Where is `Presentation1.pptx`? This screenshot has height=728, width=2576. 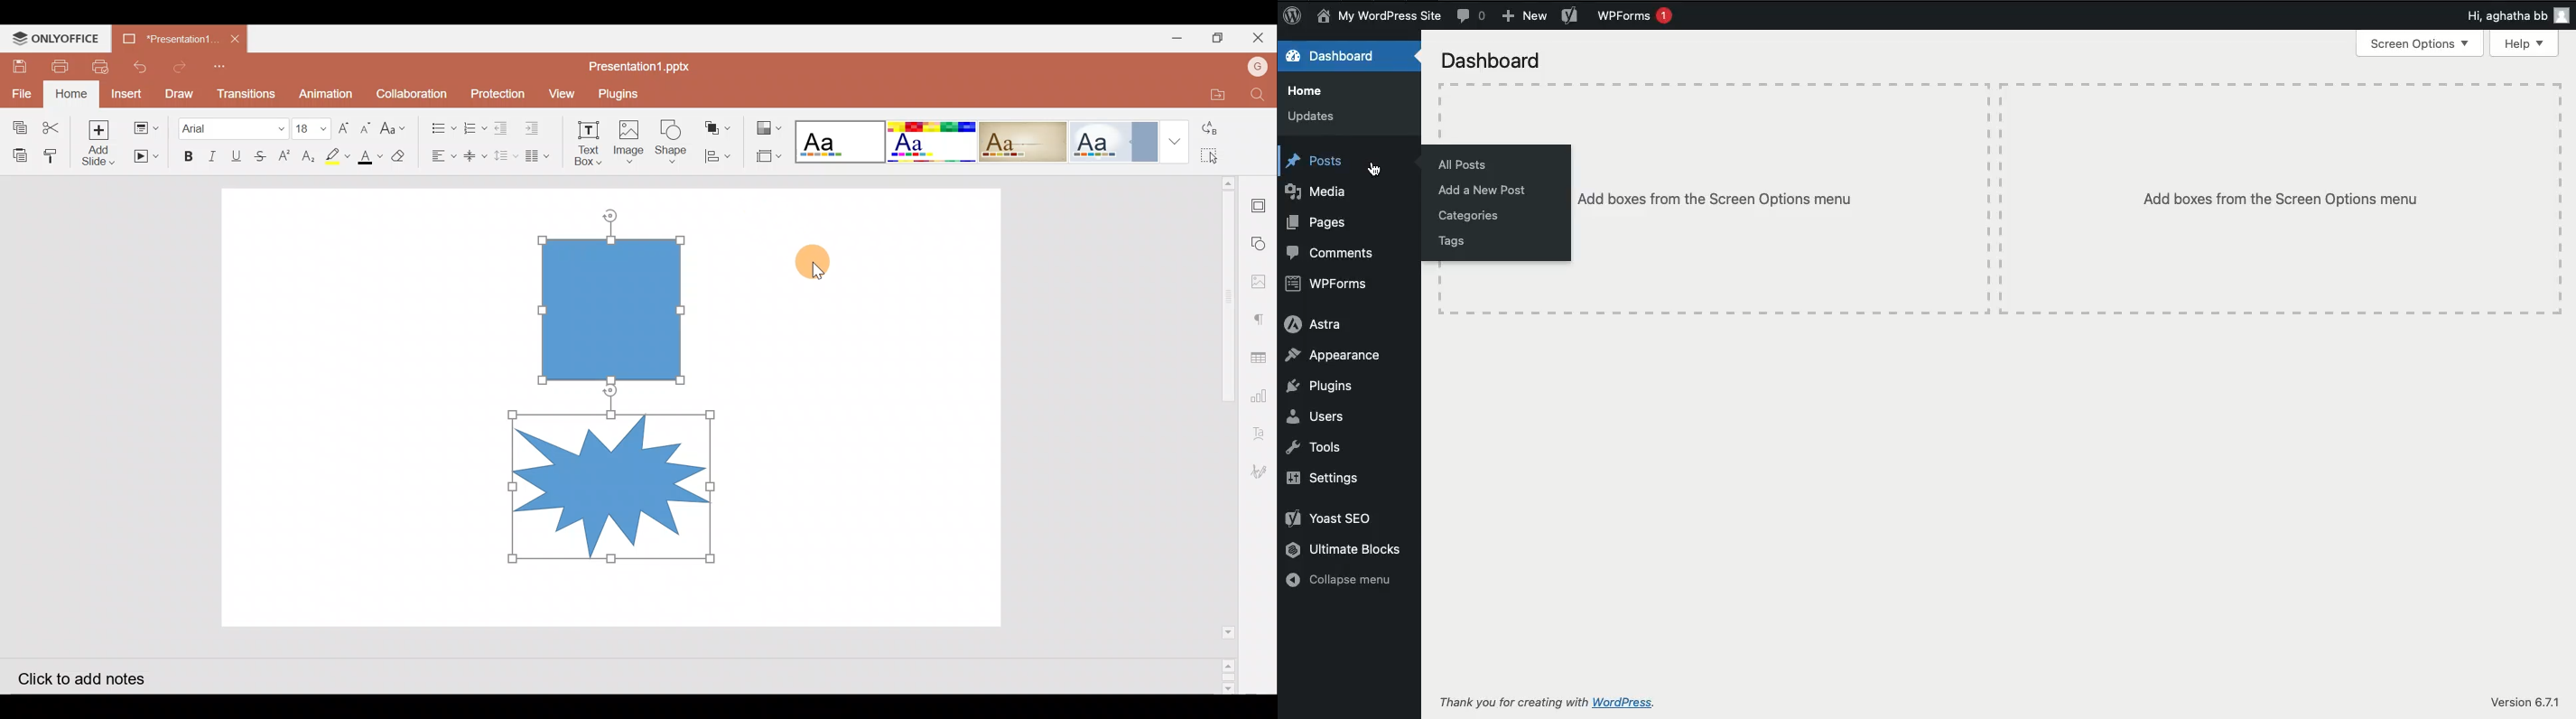 Presentation1.pptx is located at coordinates (643, 64).